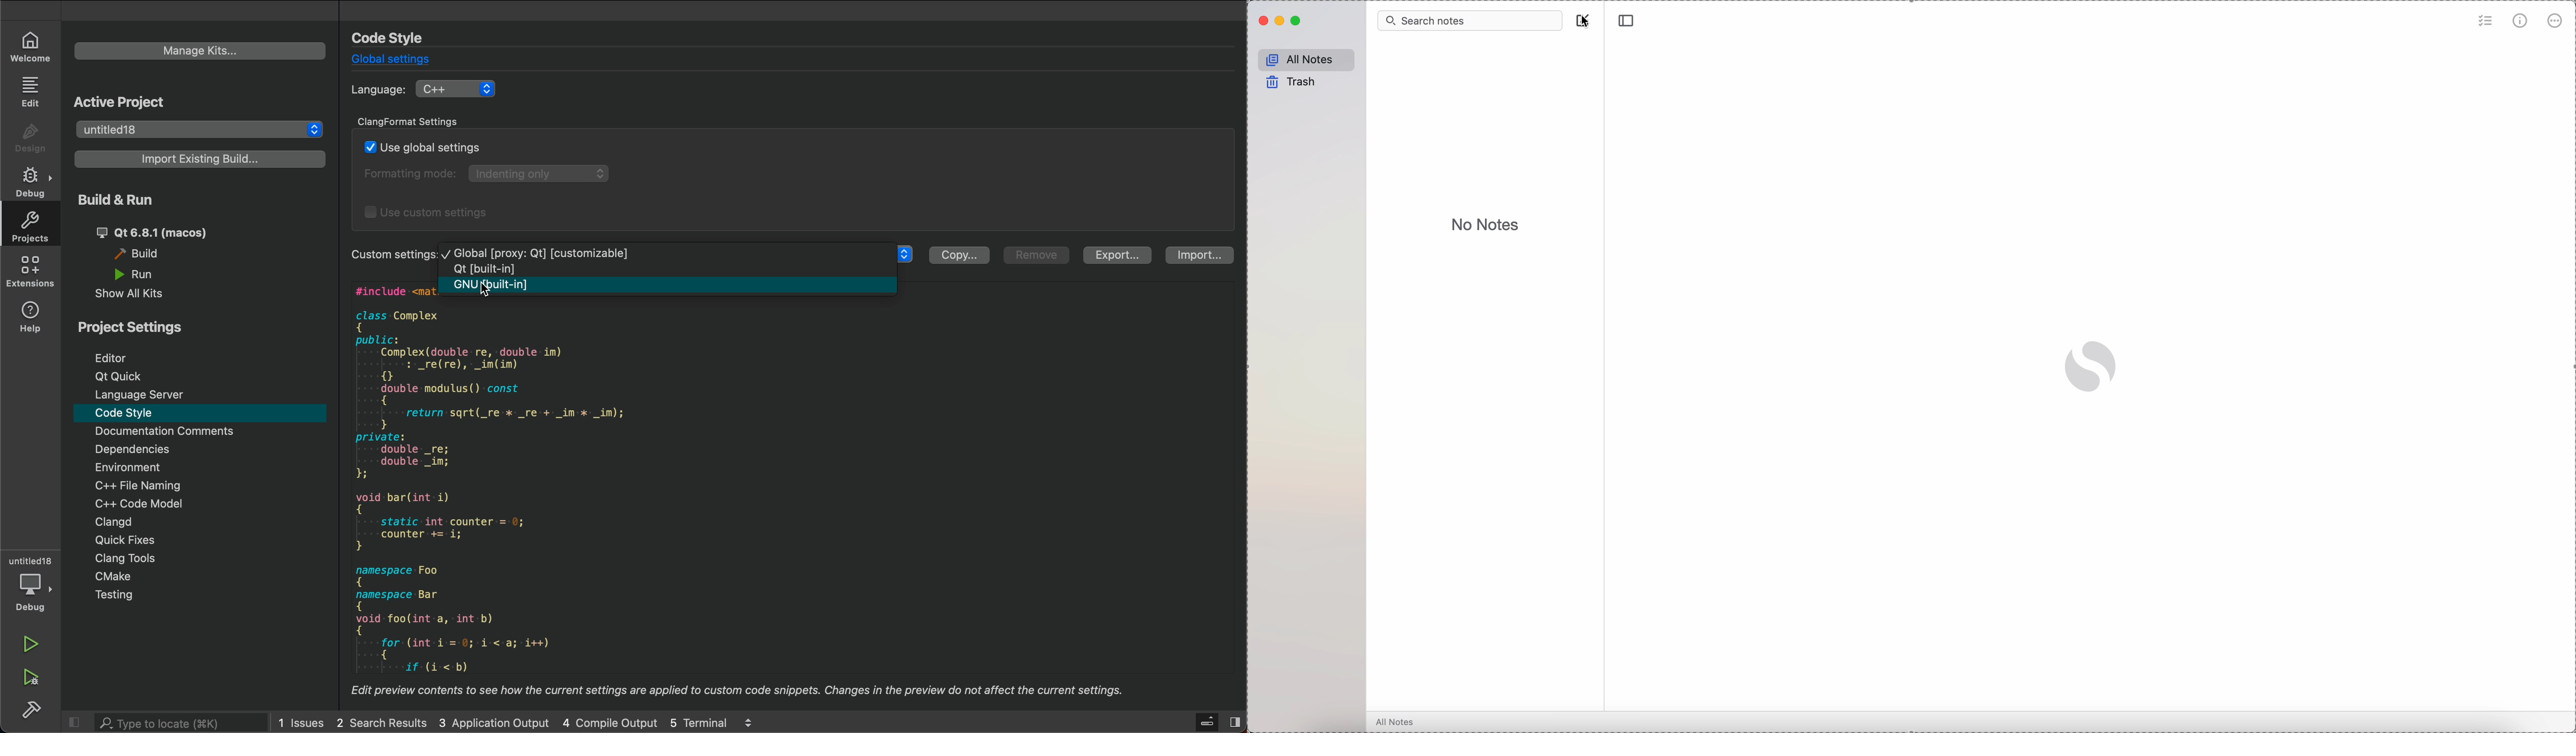  Describe the element at coordinates (120, 540) in the screenshot. I see `quick fixes` at that location.